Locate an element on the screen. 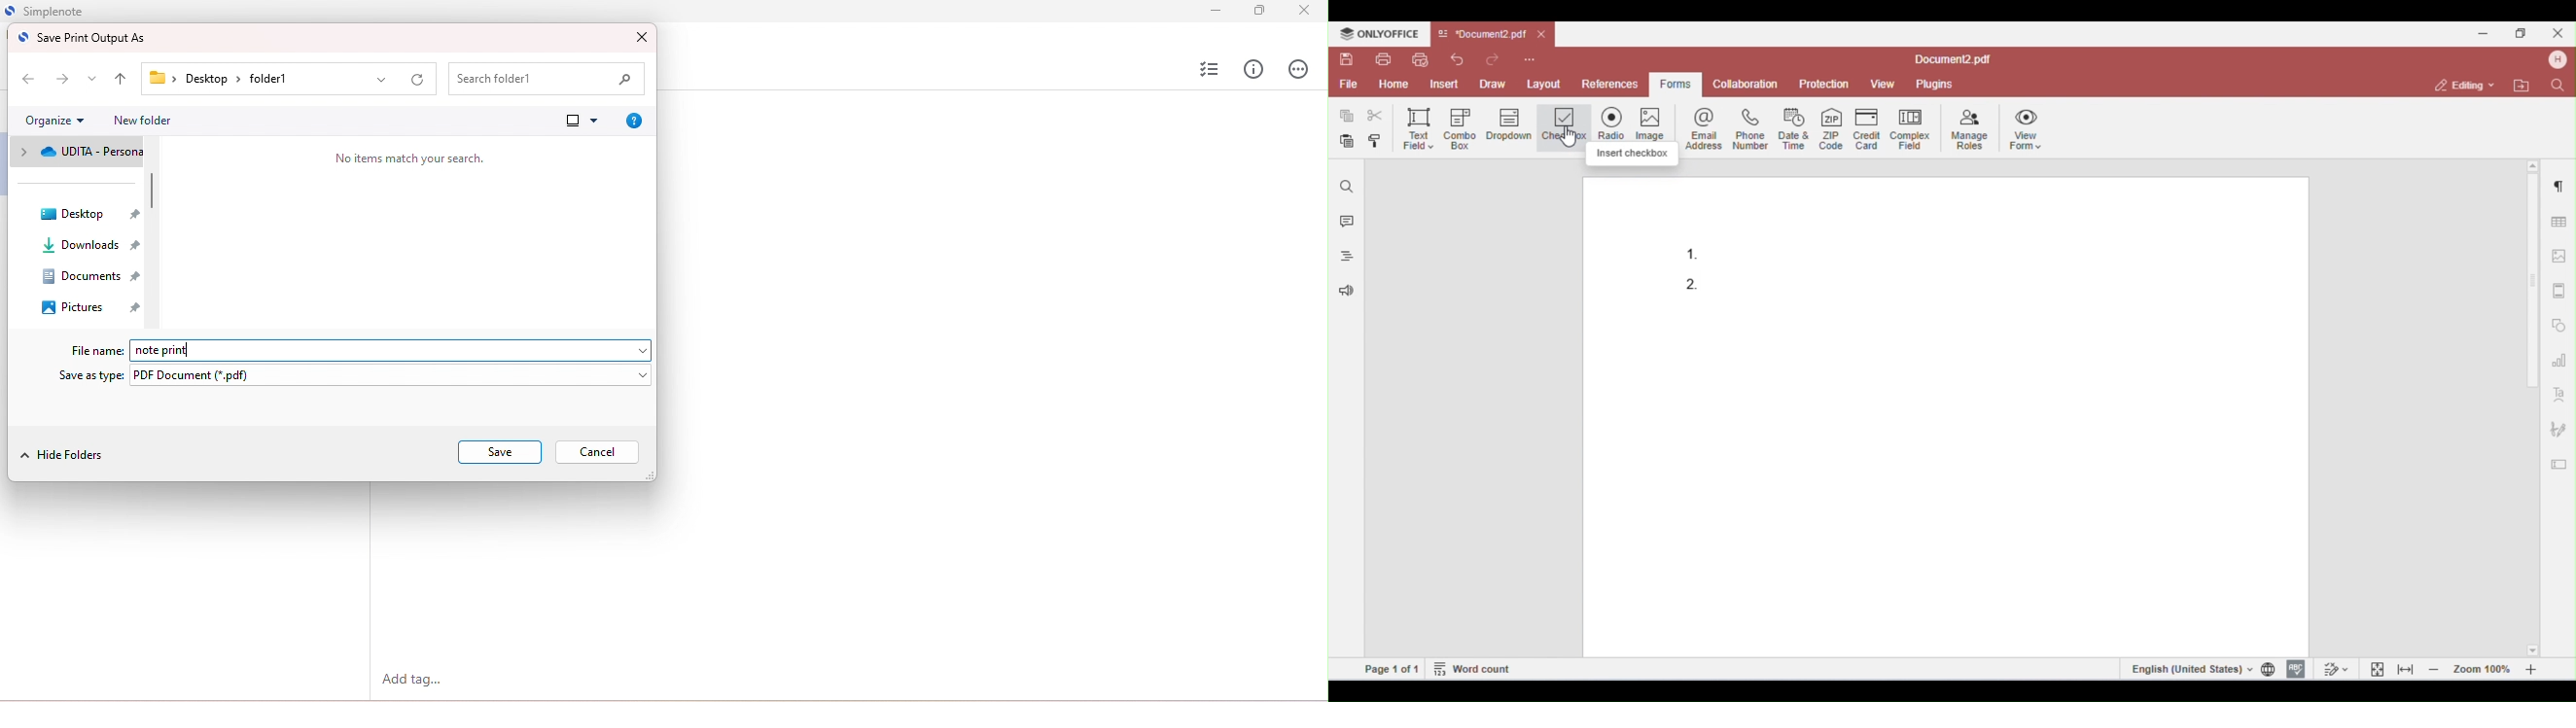 Image resolution: width=2576 pixels, height=728 pixels. previous is located at coordinates (26, 77).